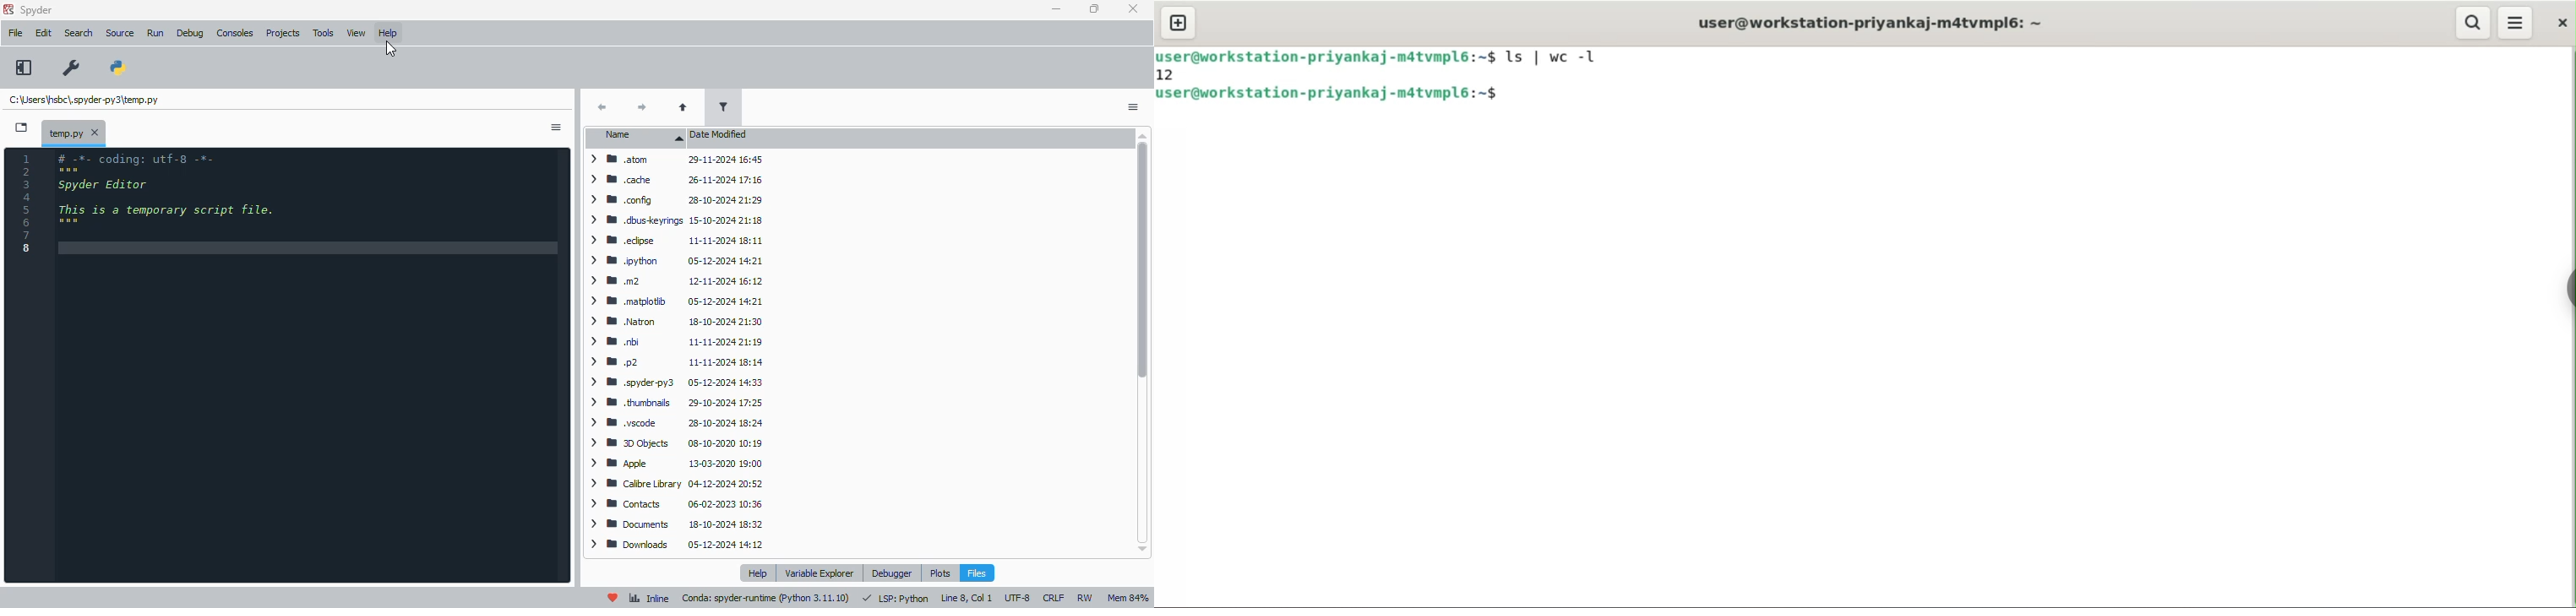  What do you see at coordinates (15, 34) in the screenshot?
I see `file` at bounding box center [15, 34].